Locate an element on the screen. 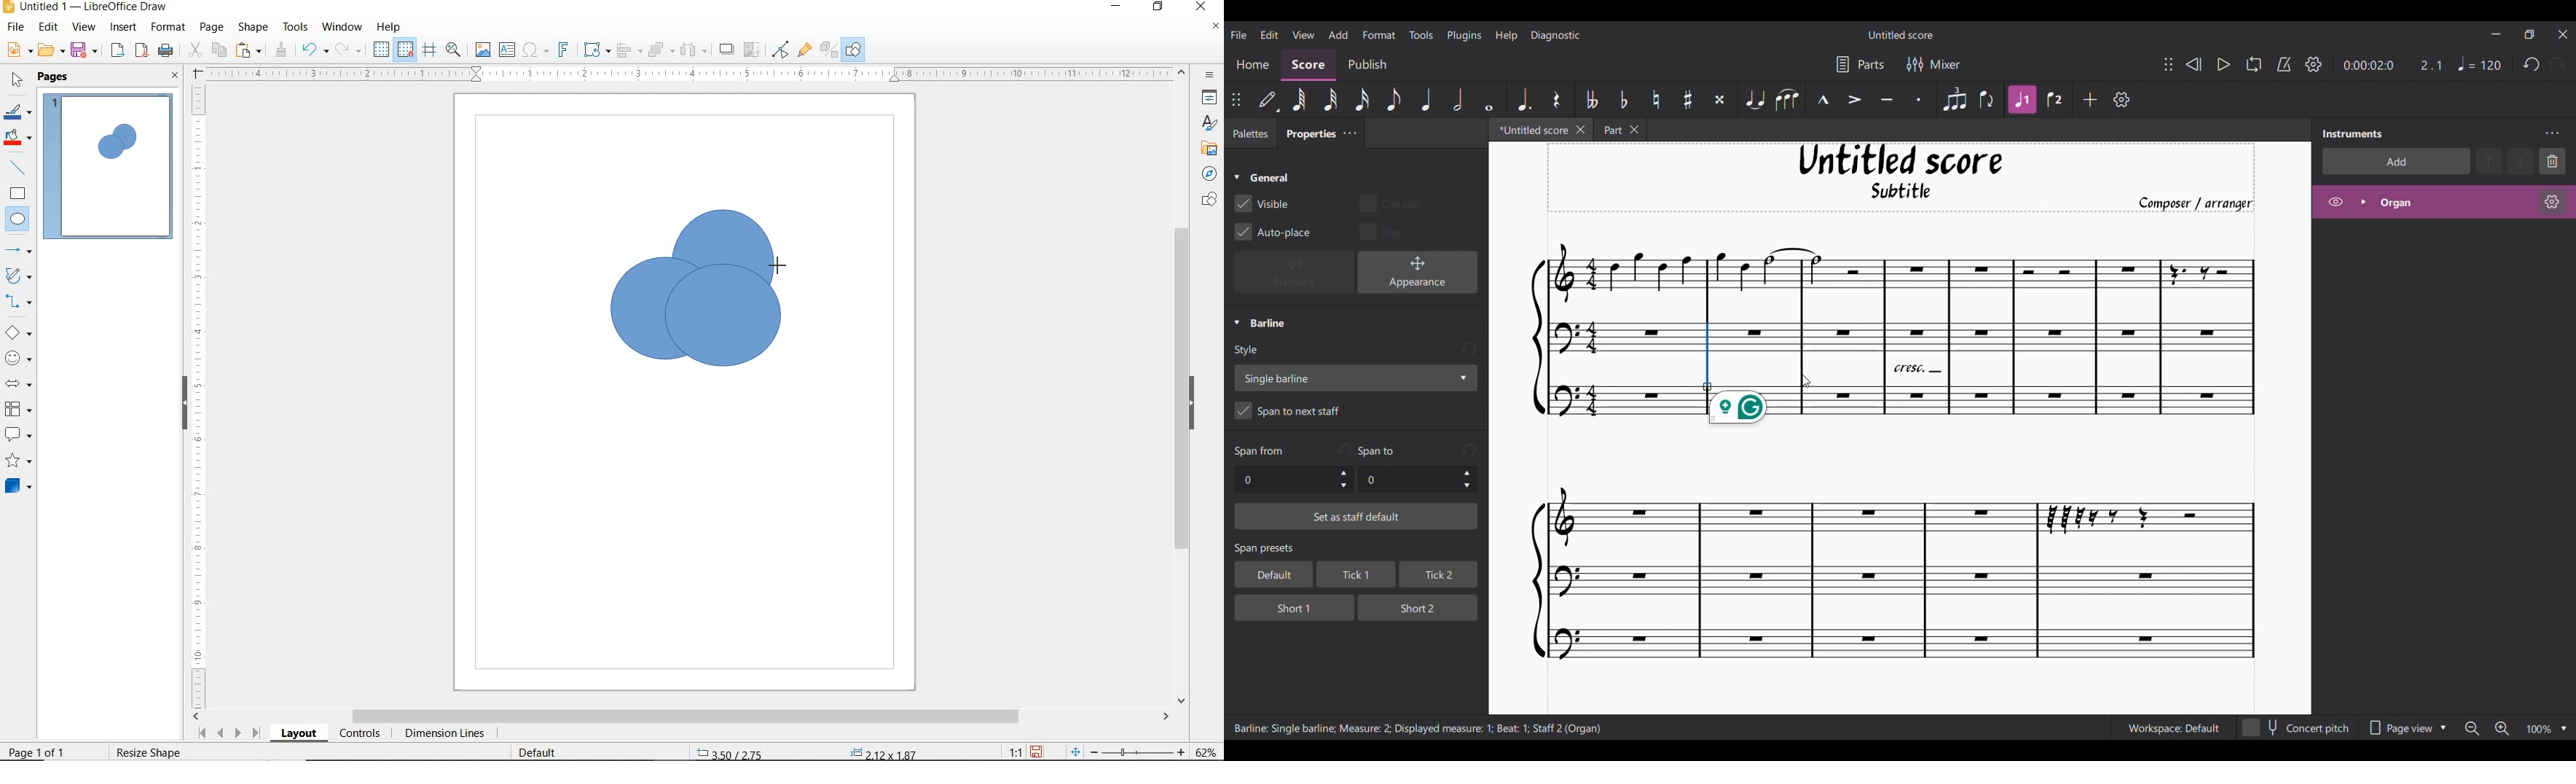  Indicates input for Style is located at coordinates (1249, 351).